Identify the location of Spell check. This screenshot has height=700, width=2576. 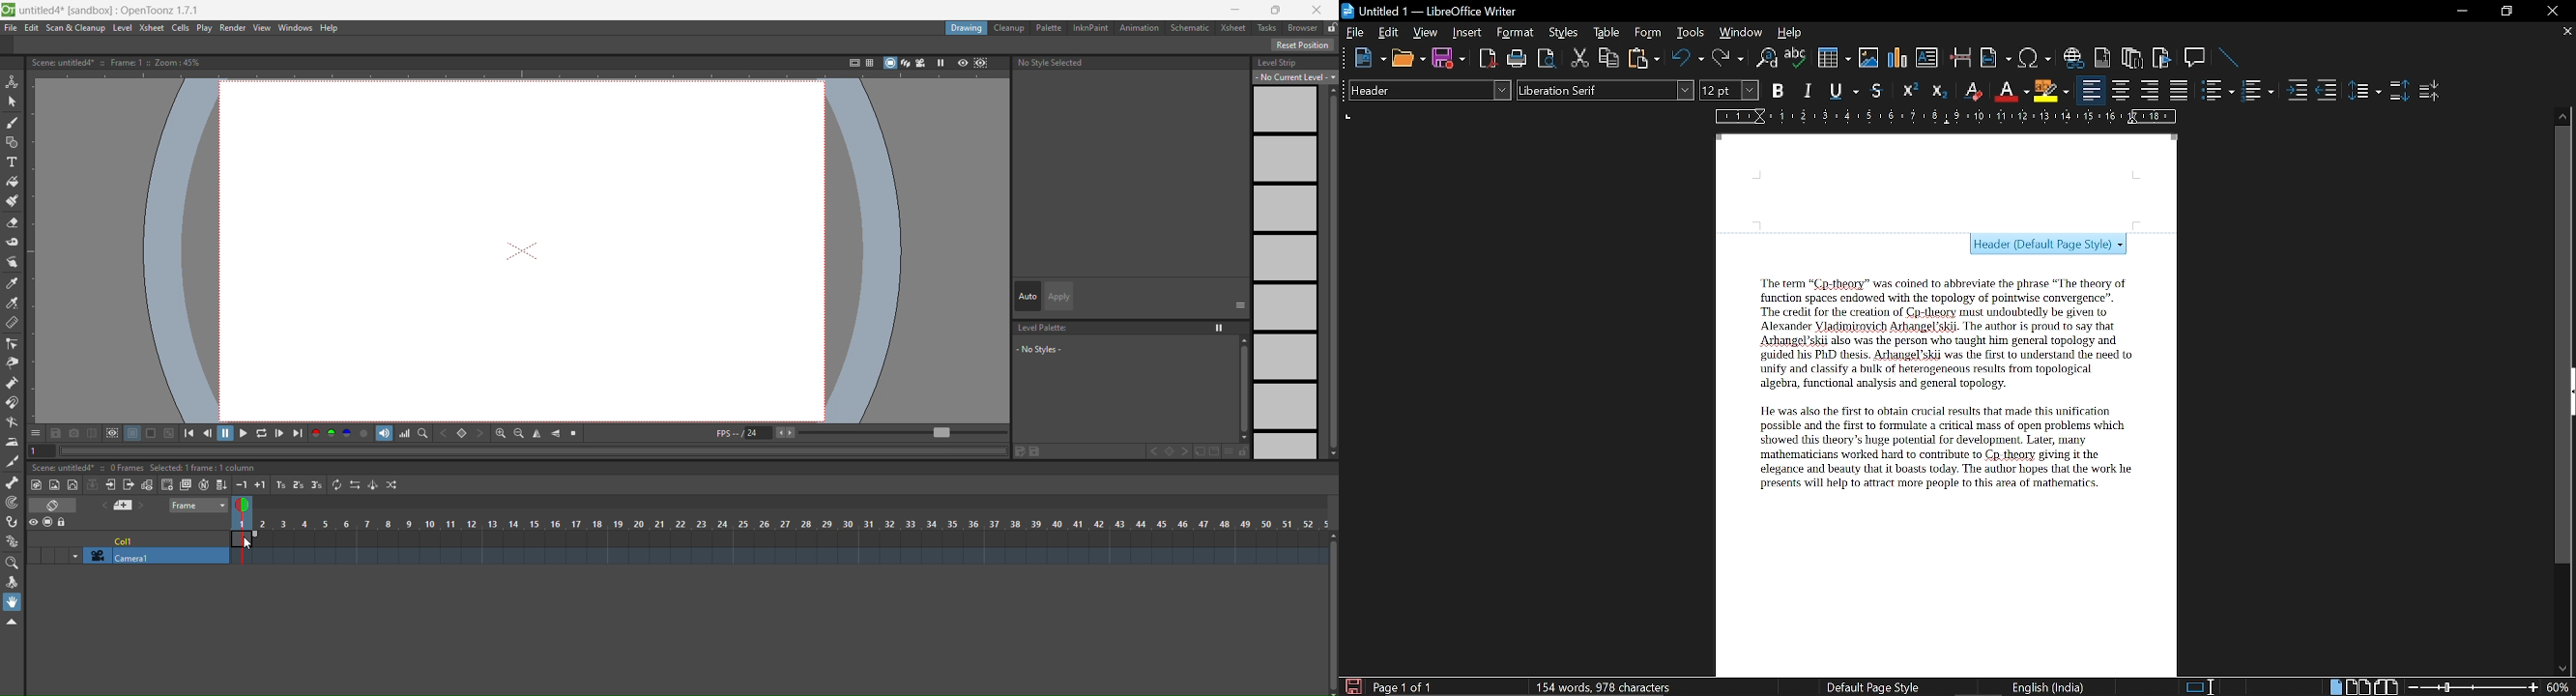
(1796, 58).